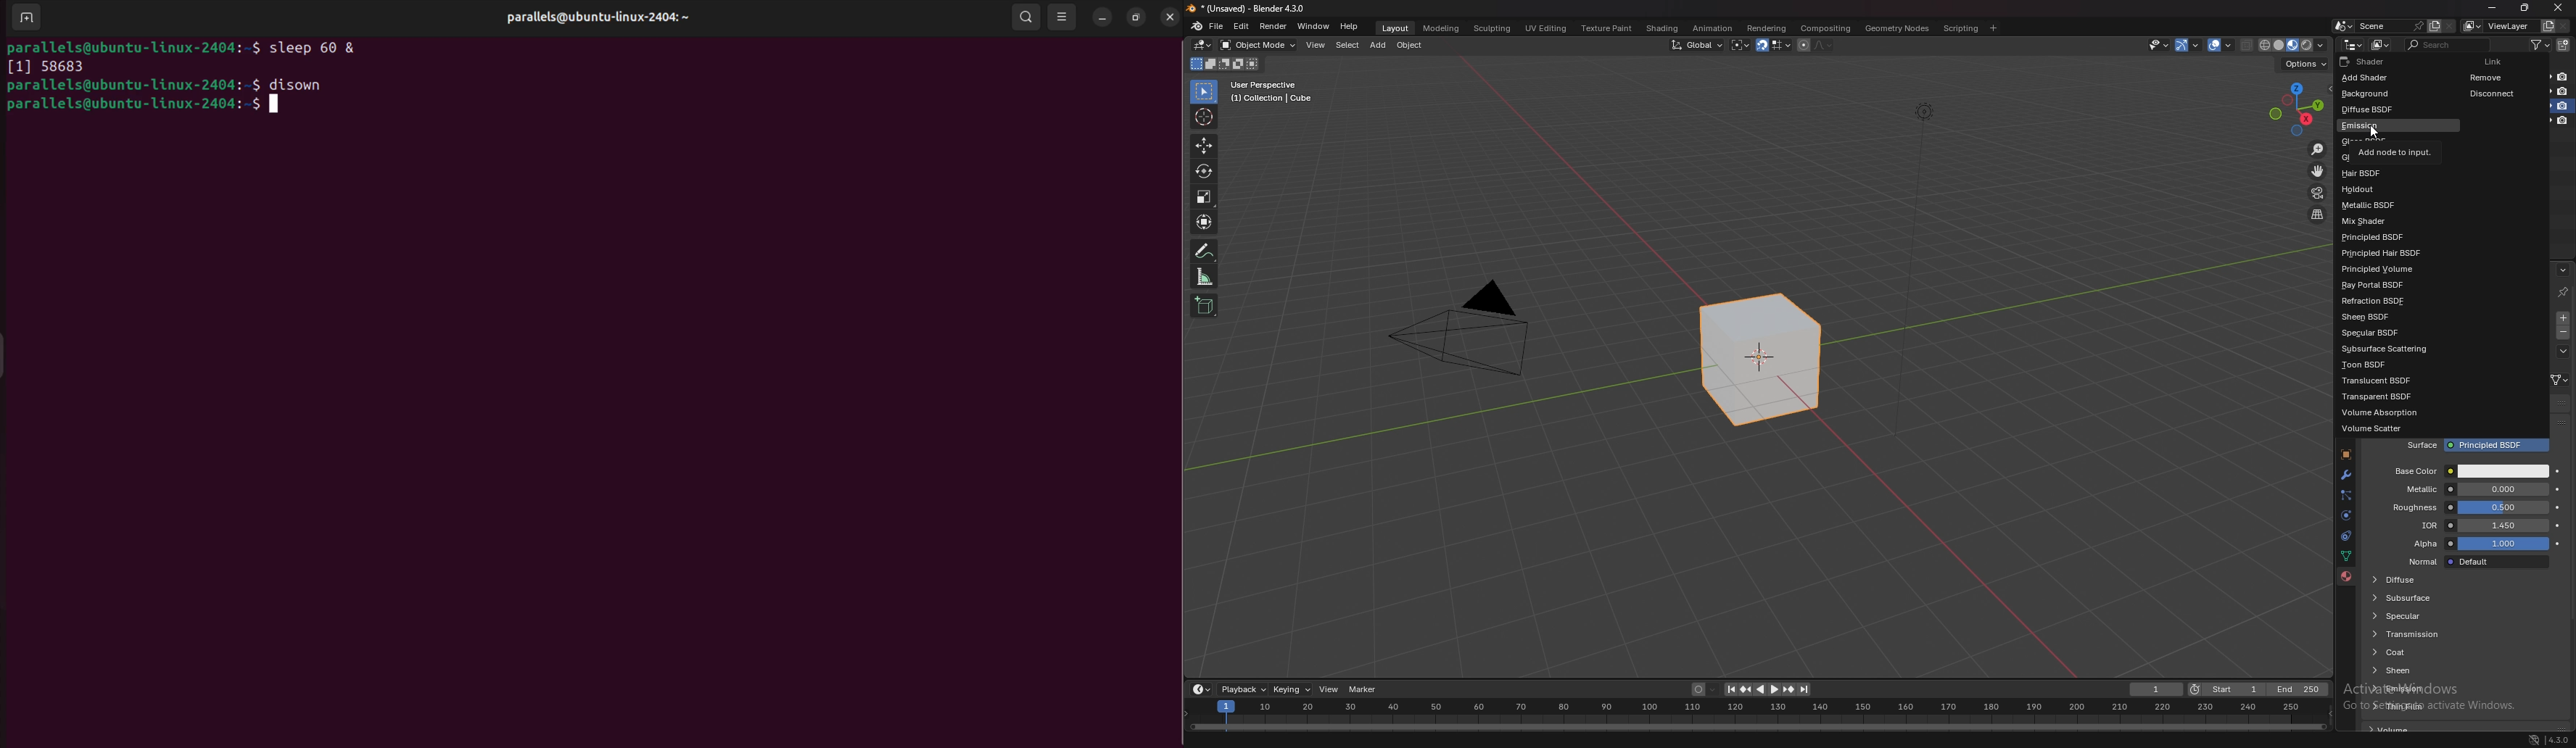 The width and height of the screenshot is (2576, 756). Describe the element at coordinates (2564, 45) in the screenshot. I see `add collection` at that location.